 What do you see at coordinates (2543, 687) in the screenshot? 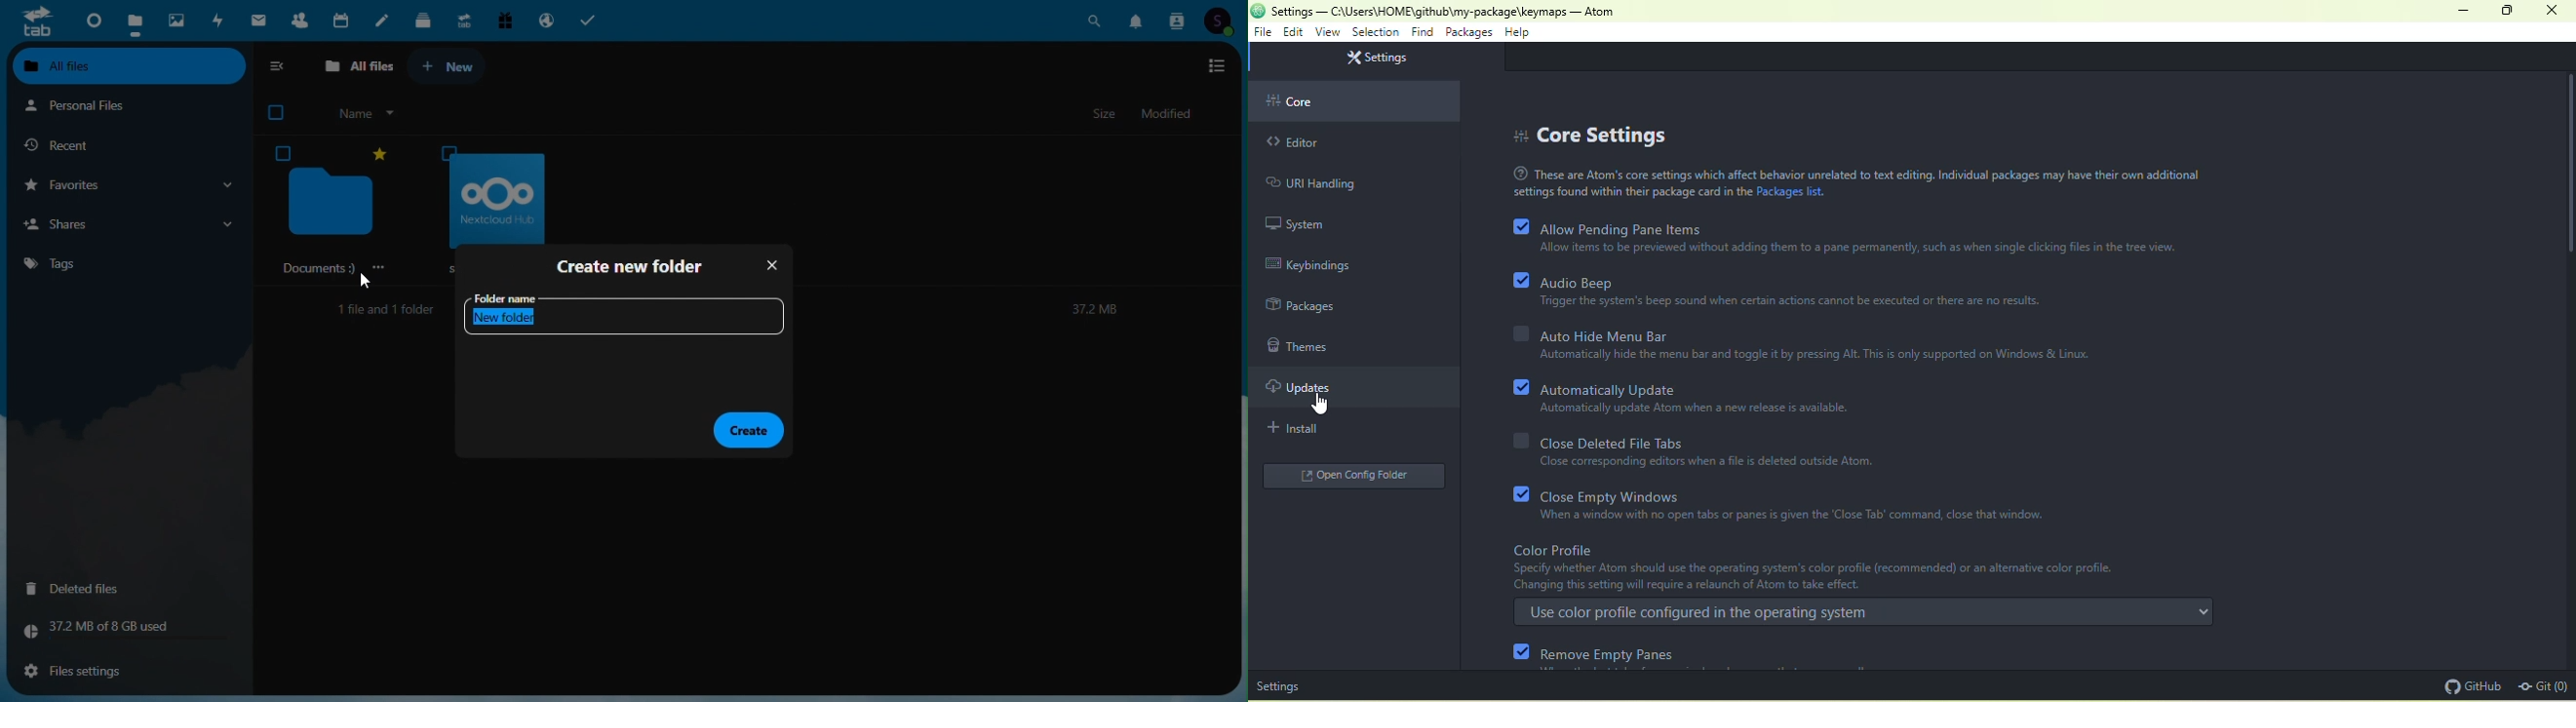
I see `git` at bounding box center [2543, 687].